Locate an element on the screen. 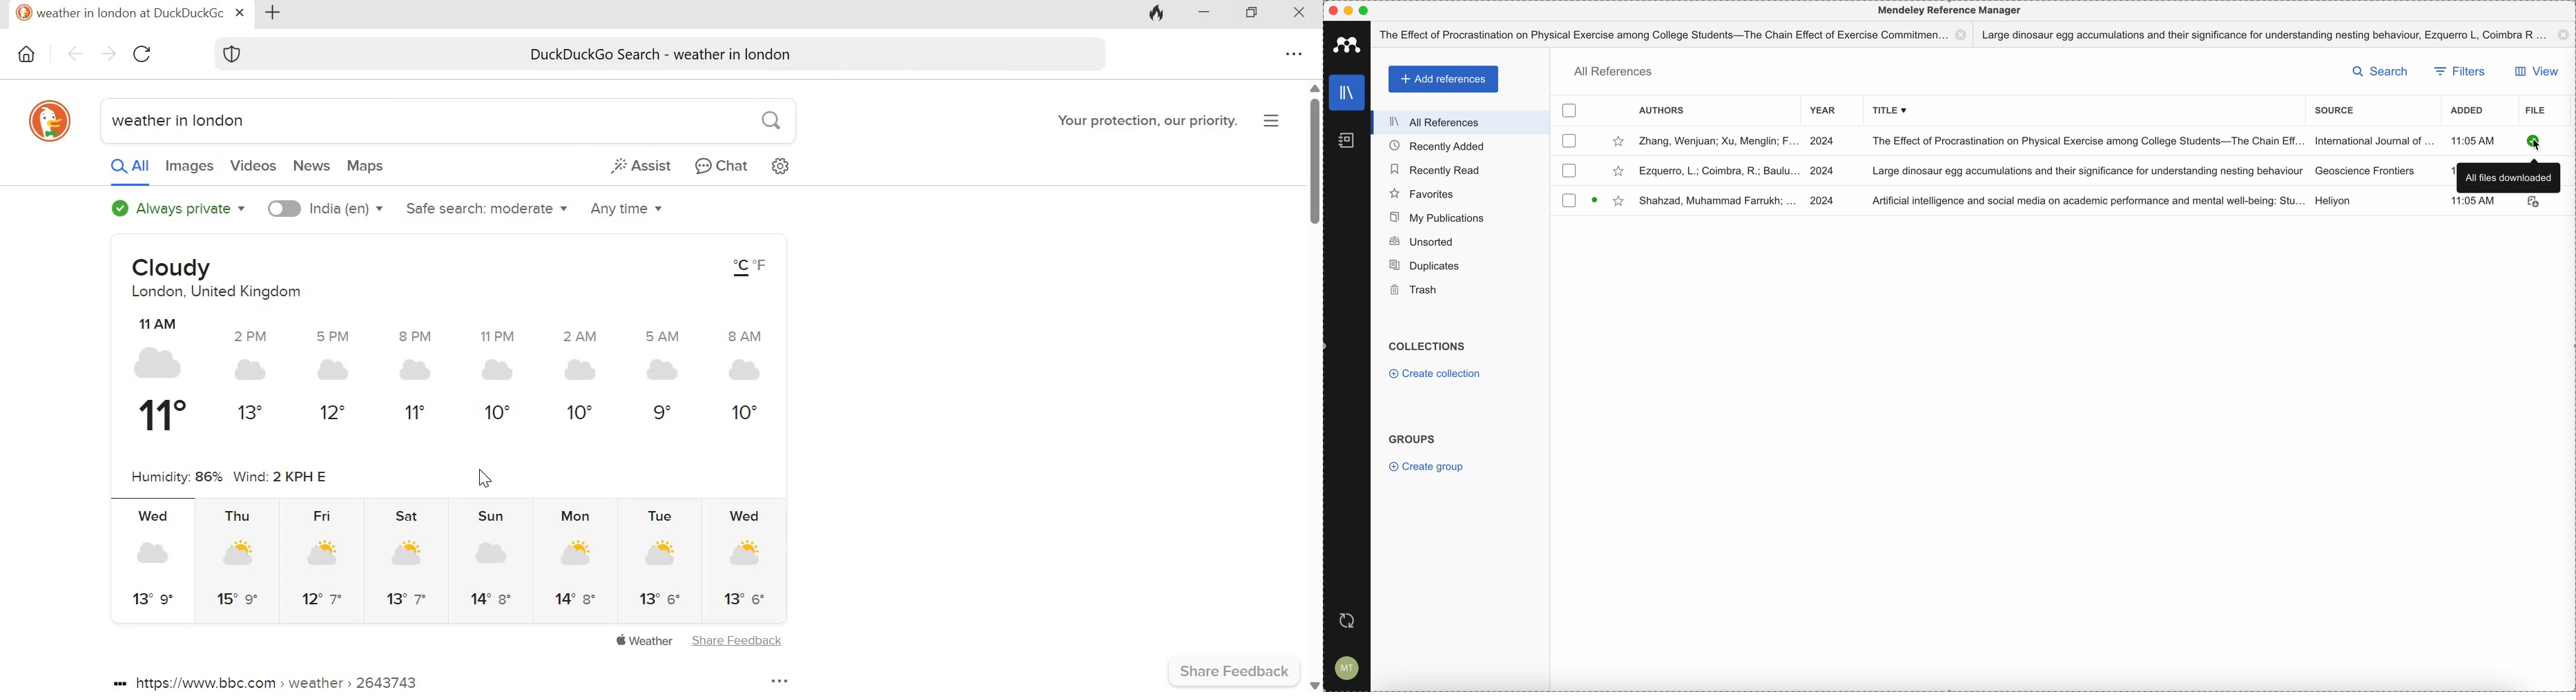 The height and width of the screenshot is (700, 2576). Indicates partly sunny is located at coordinates (660, 552).